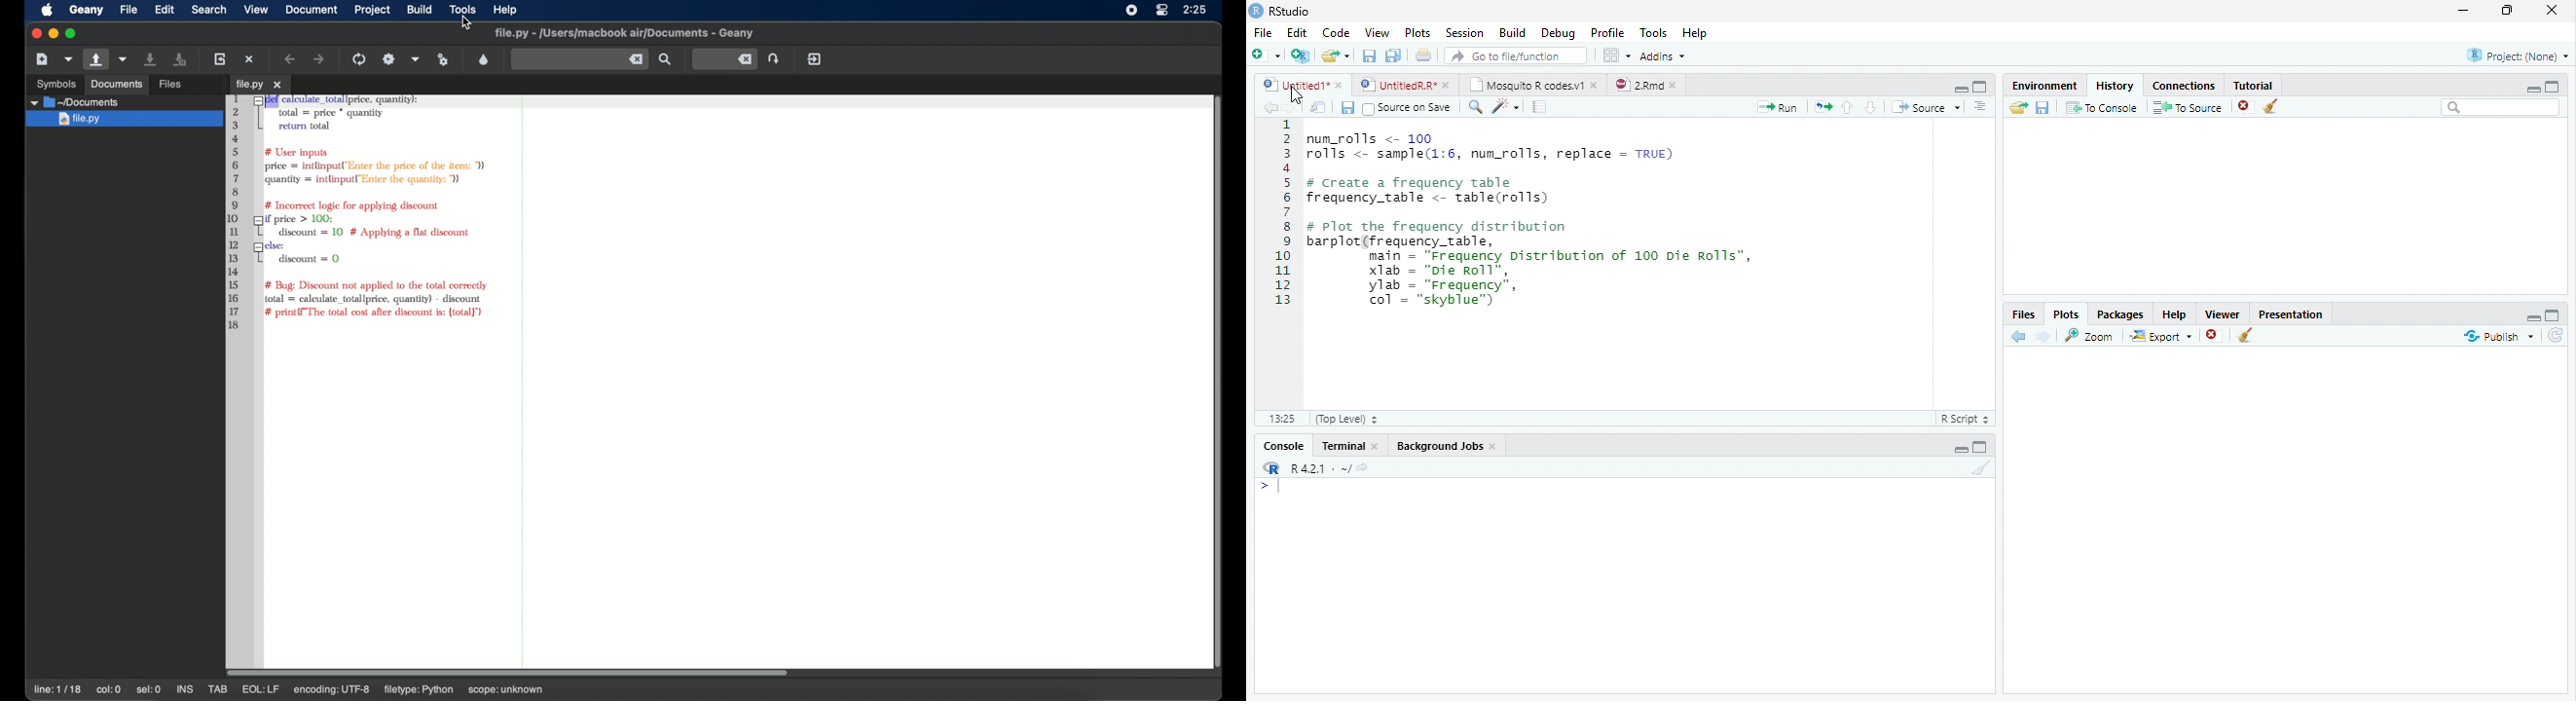  Describe the element at coordinates (1280, 419) in the screenshot. I see `1:1` at that location.